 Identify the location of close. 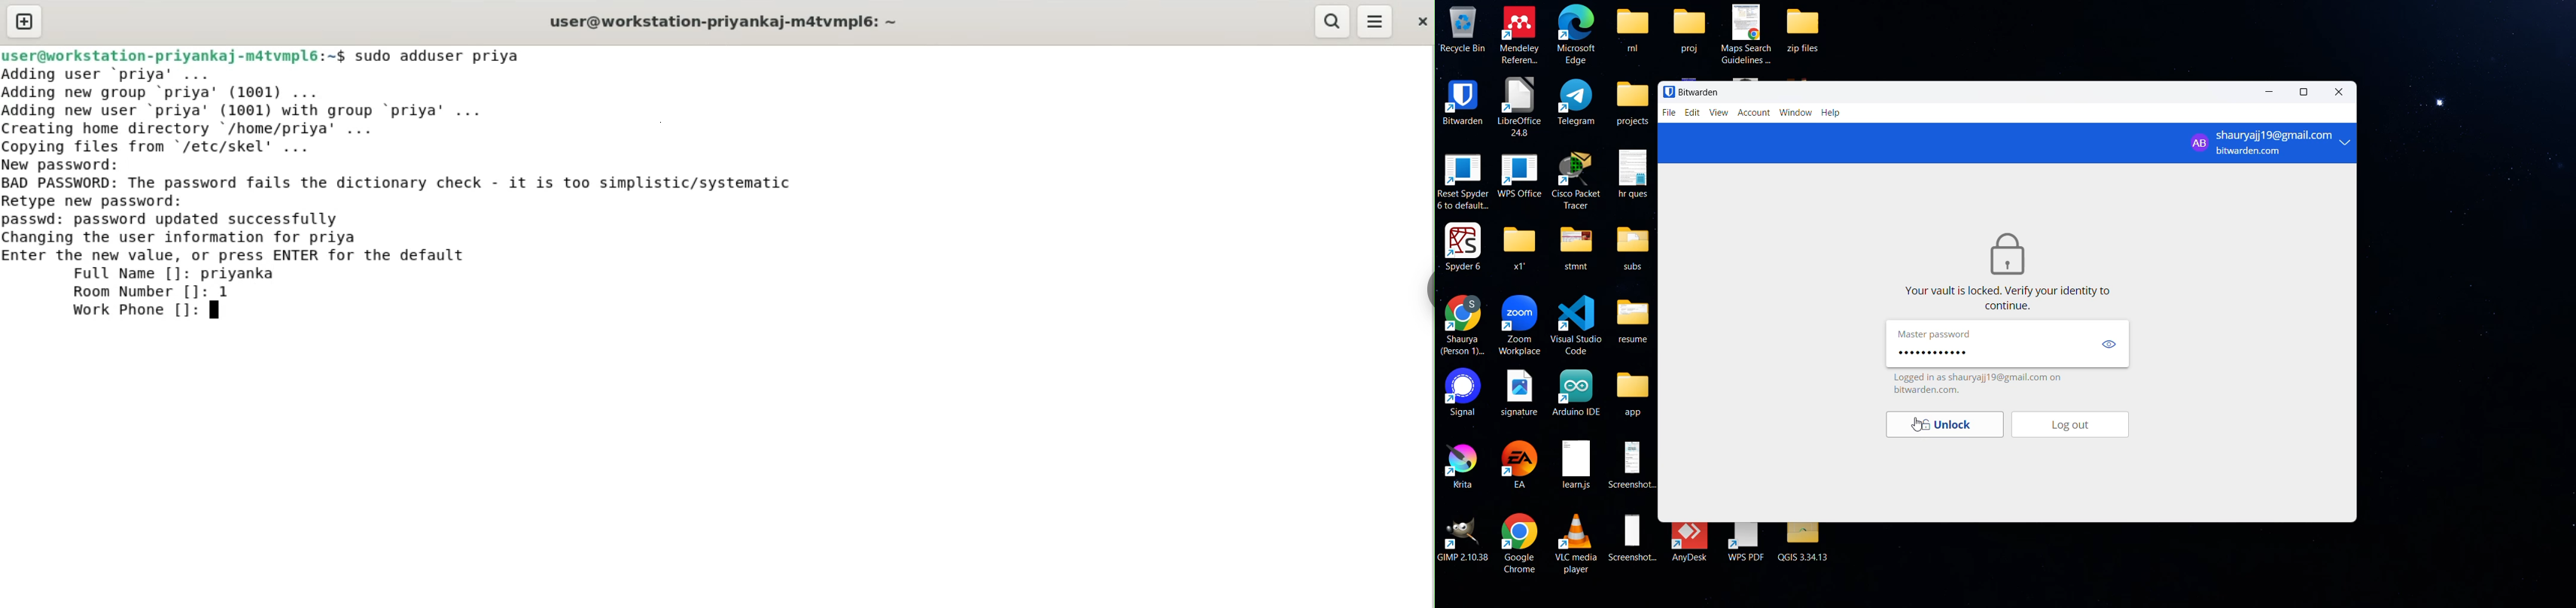
(1420, 17).